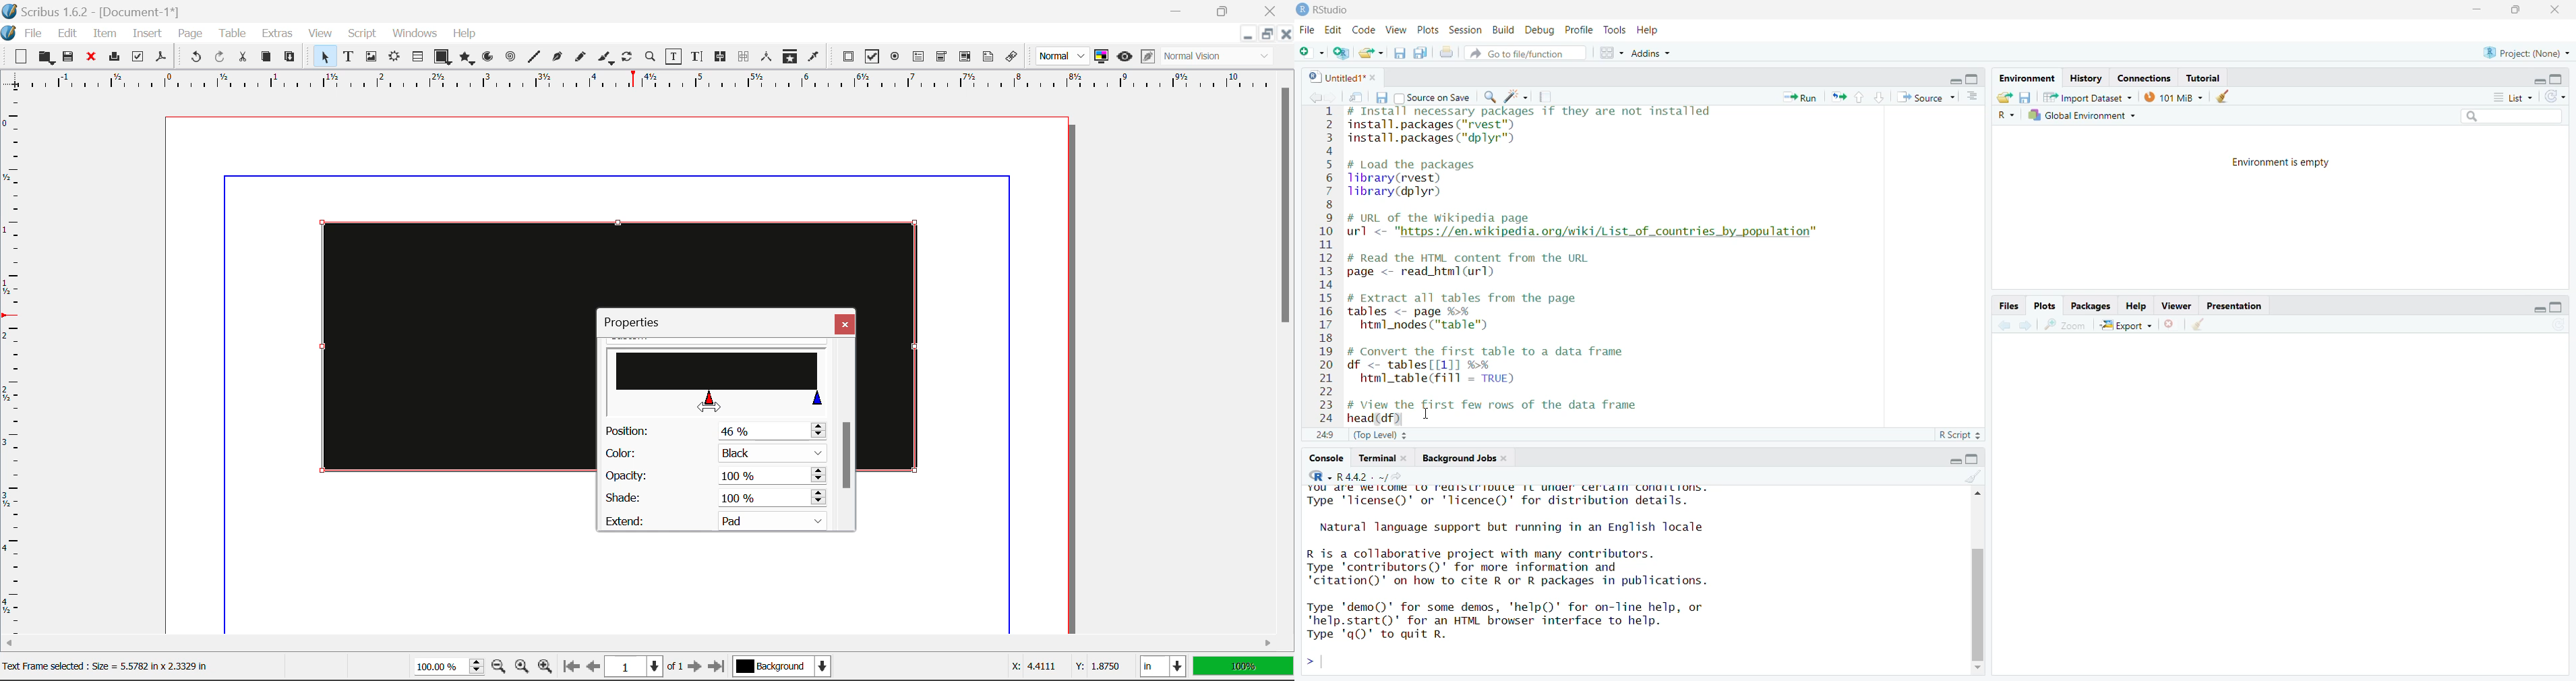 The image size is (2576, 700). What do you see at coordinates (2026, 78) in the screenshot?
I see `Environment` at bounding box center [2026, 78].